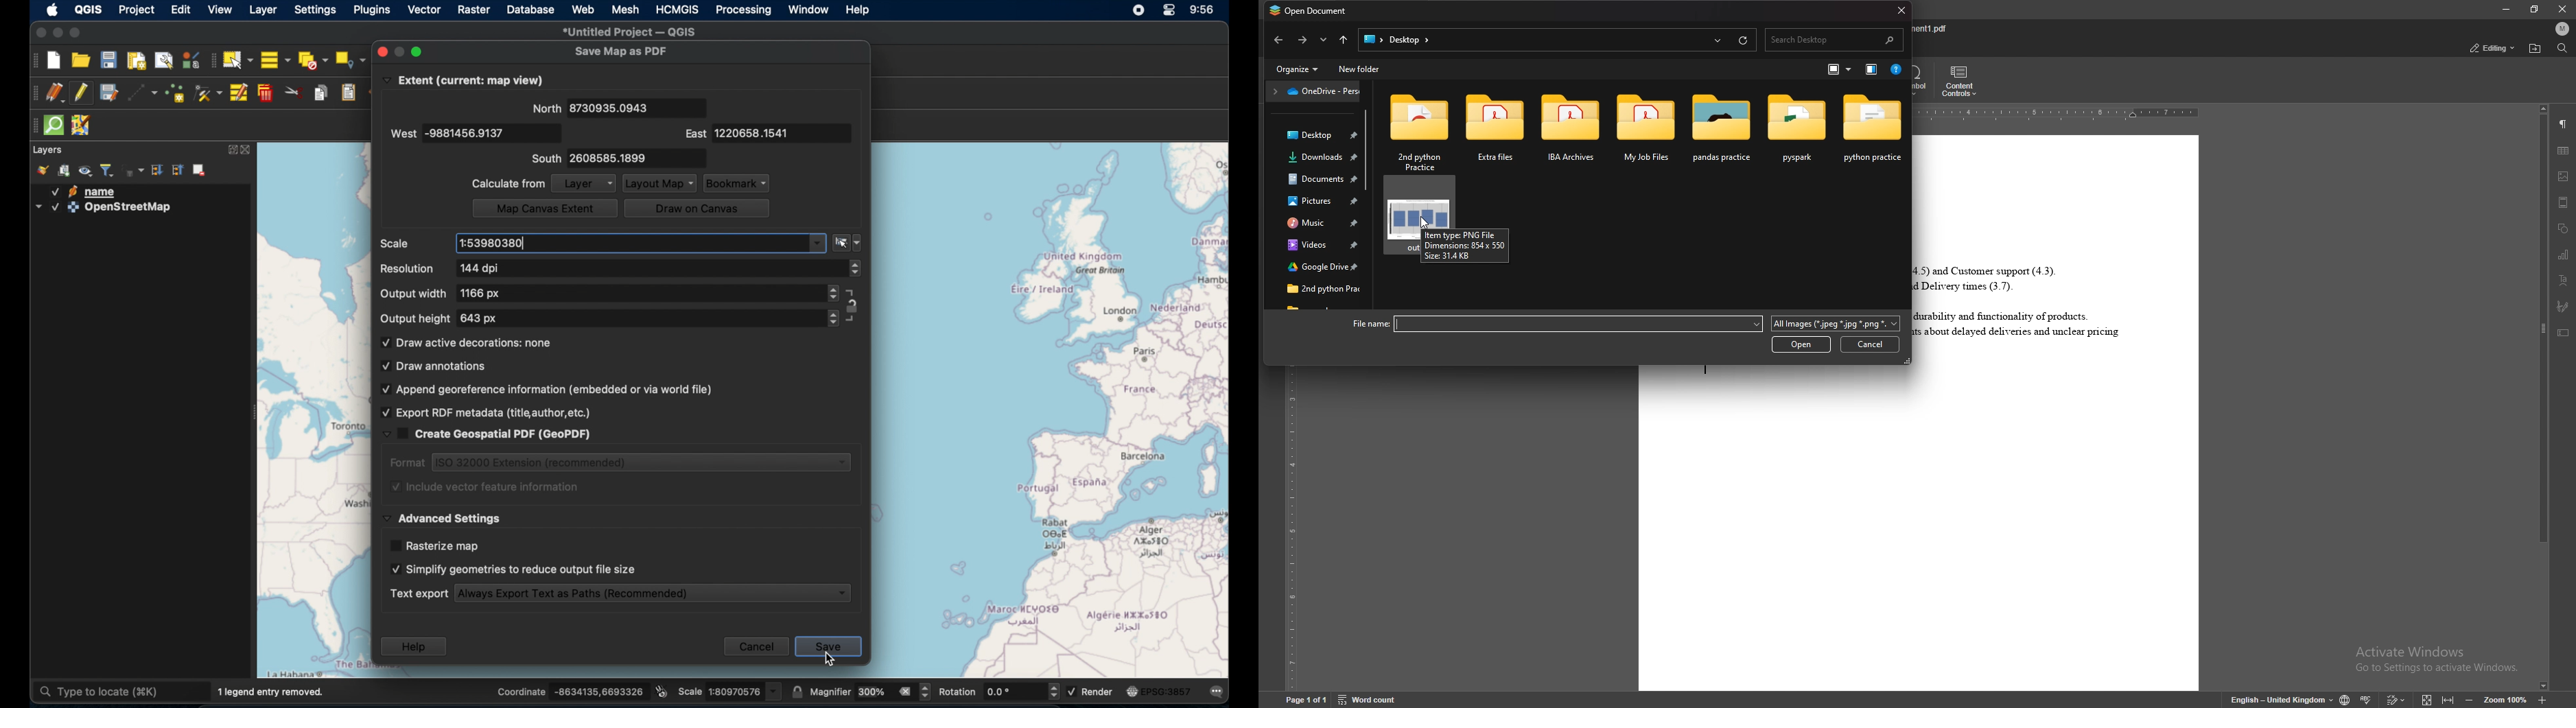  Describe the element at coordinates (1427, 222) in the screenshot. I see `cursor` at that location.